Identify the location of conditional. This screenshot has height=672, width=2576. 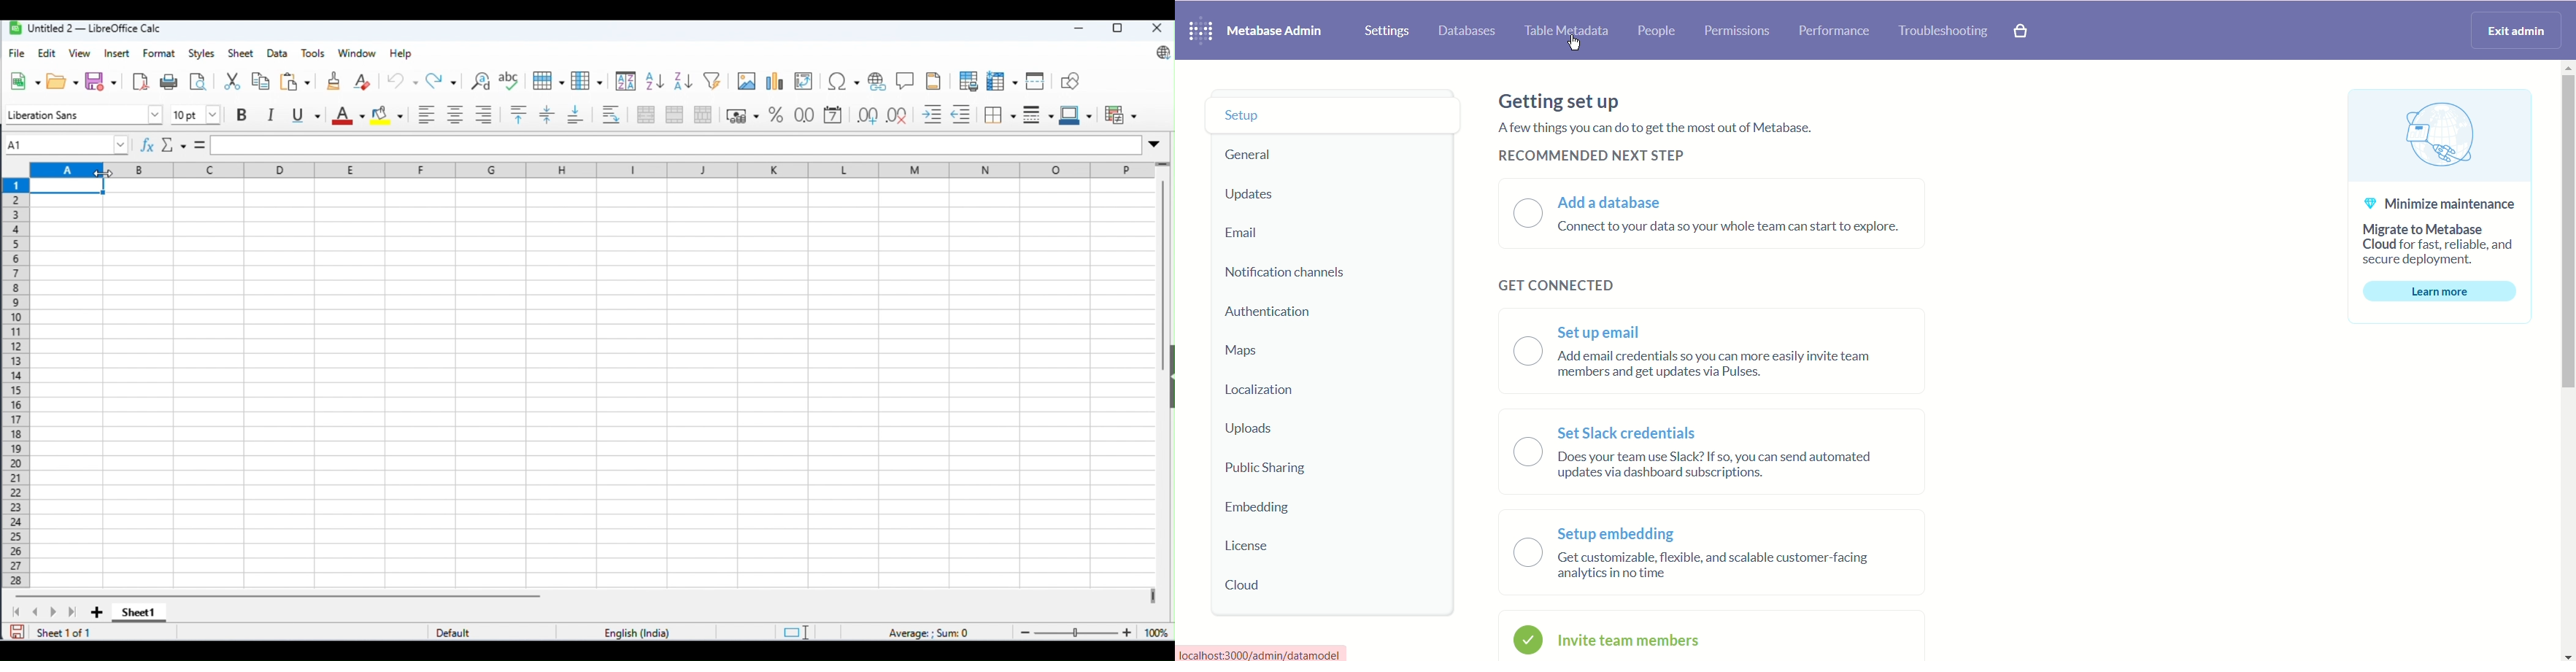
(1120, 113).